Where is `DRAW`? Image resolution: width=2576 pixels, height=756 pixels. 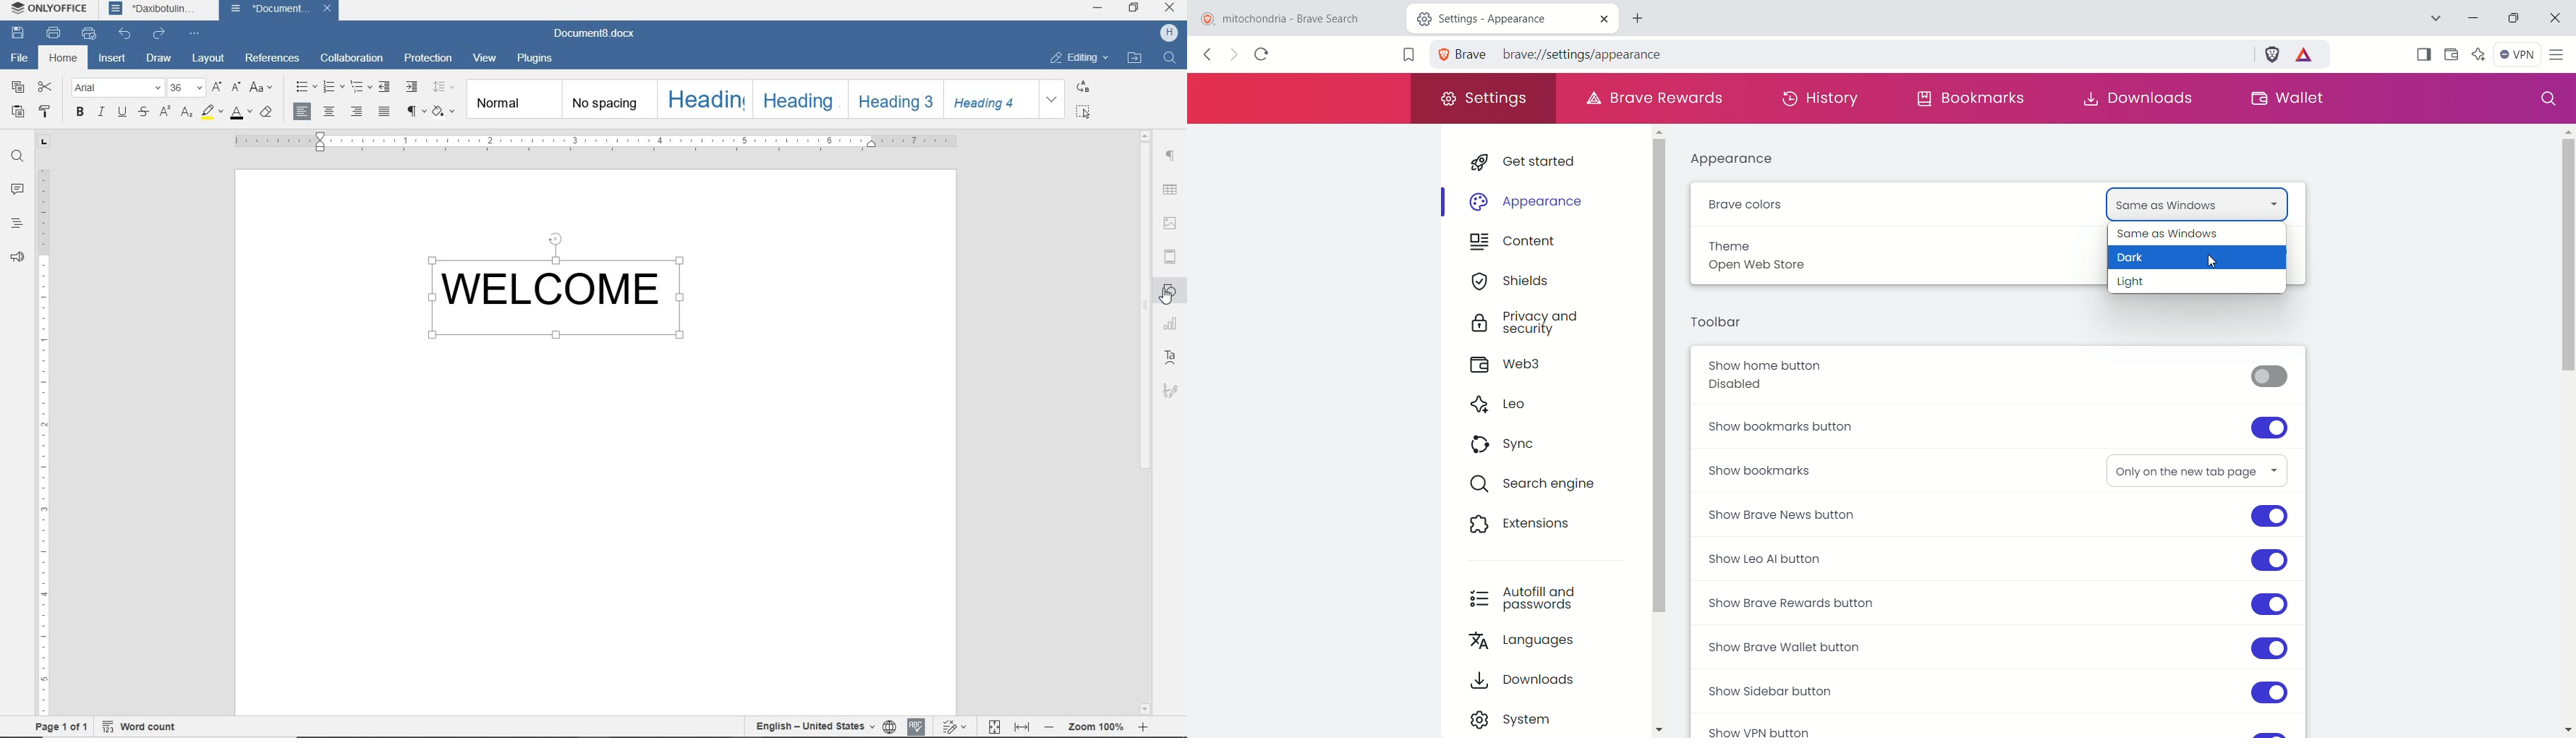 DRAW is located at coordinates (158, 59).